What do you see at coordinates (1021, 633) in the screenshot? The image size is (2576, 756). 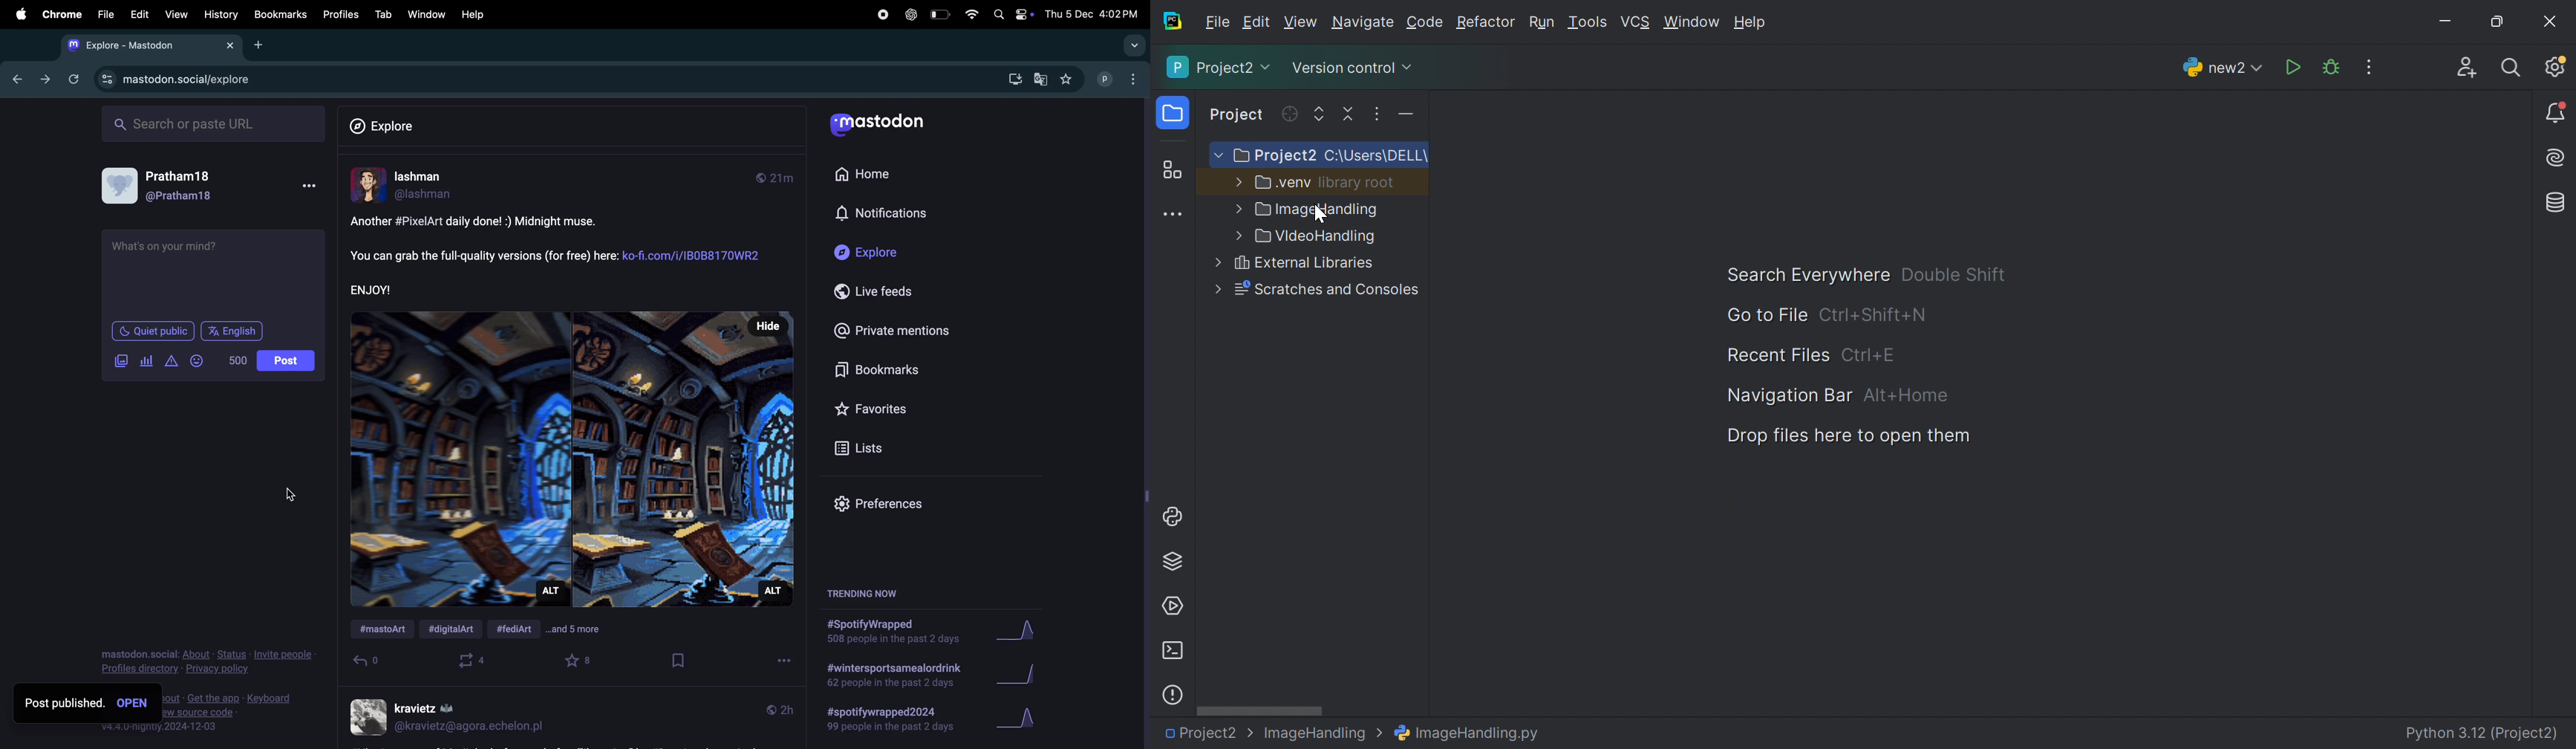 I see `graph` at bounding box center [1021, 633].